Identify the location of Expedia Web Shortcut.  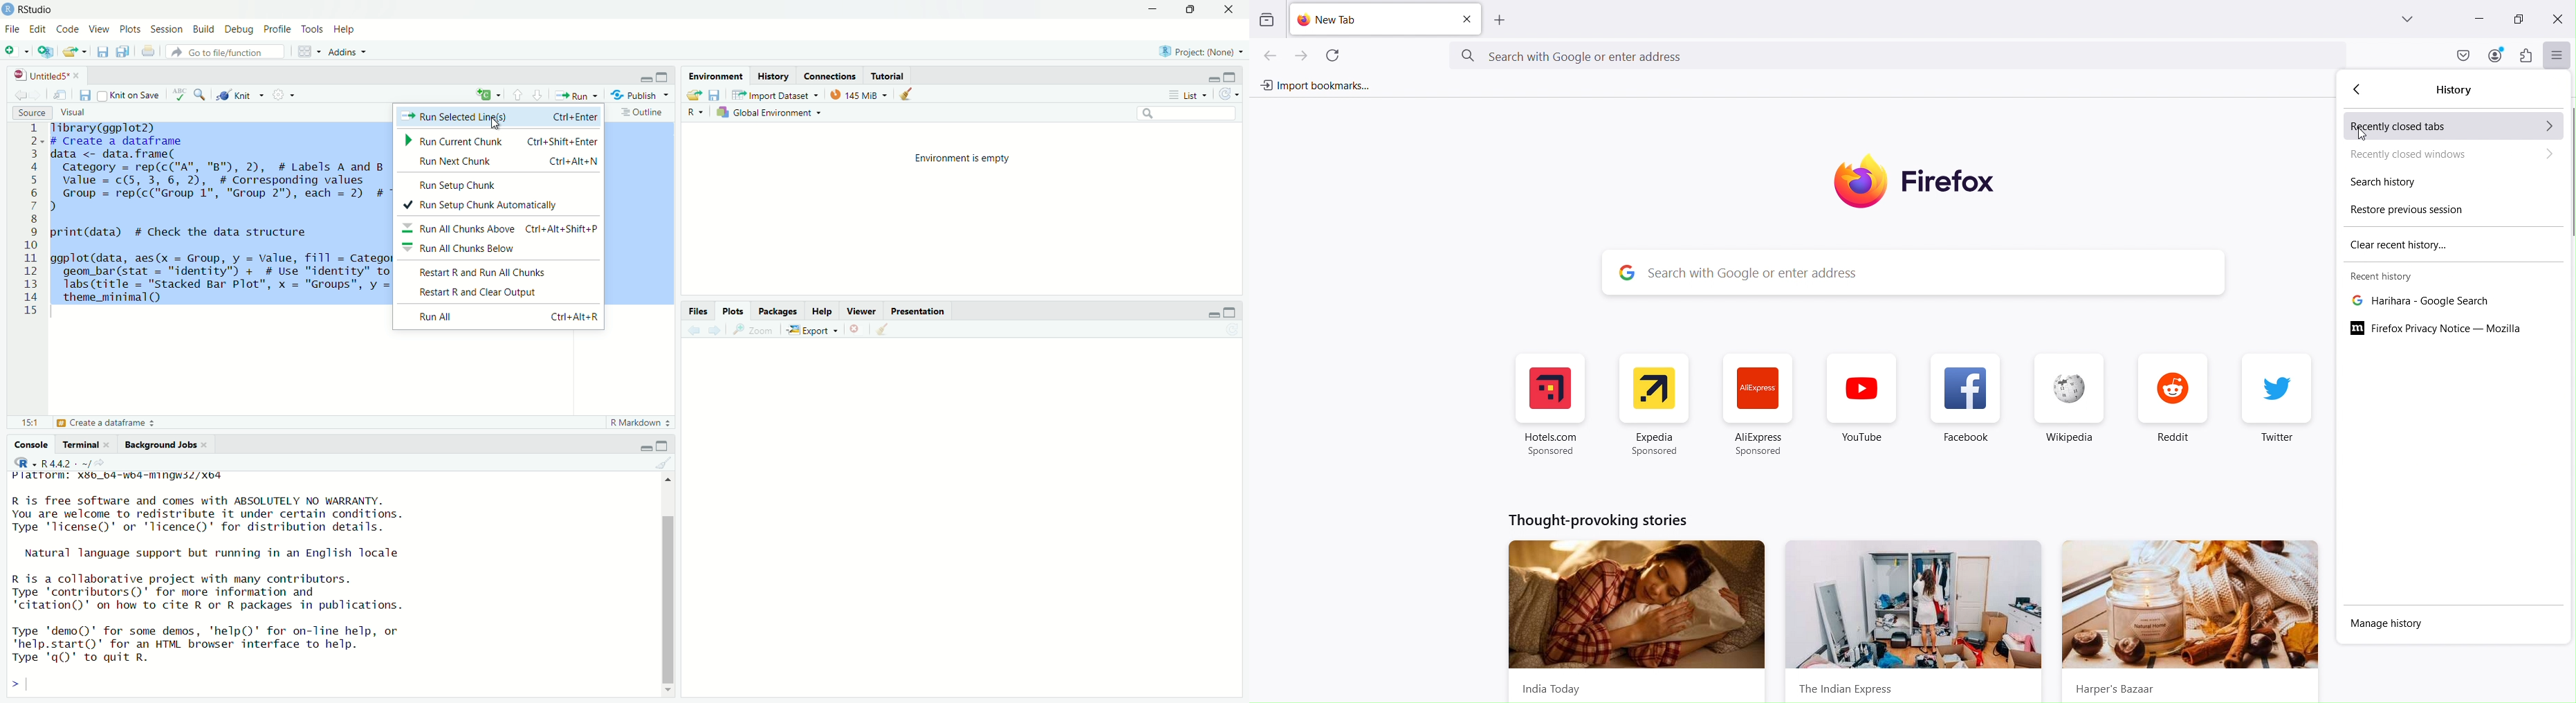
(1652, 405).